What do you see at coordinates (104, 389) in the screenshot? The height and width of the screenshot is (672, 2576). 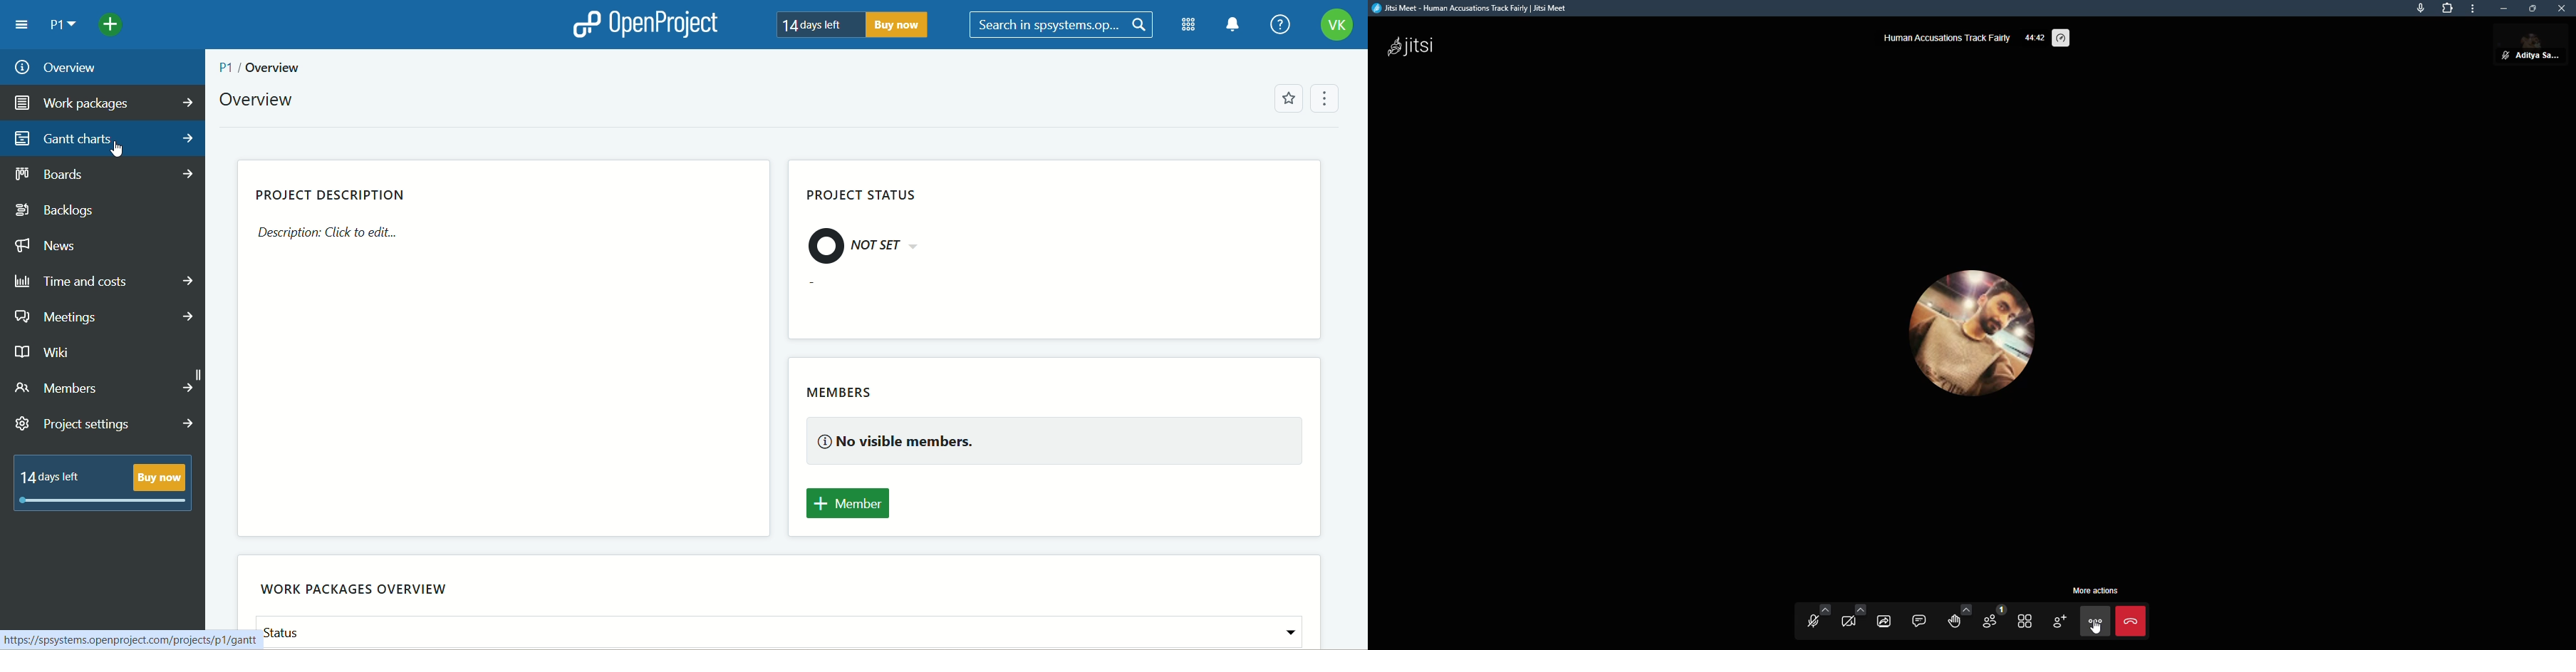 I see `members` at bounding box center [104, 389].